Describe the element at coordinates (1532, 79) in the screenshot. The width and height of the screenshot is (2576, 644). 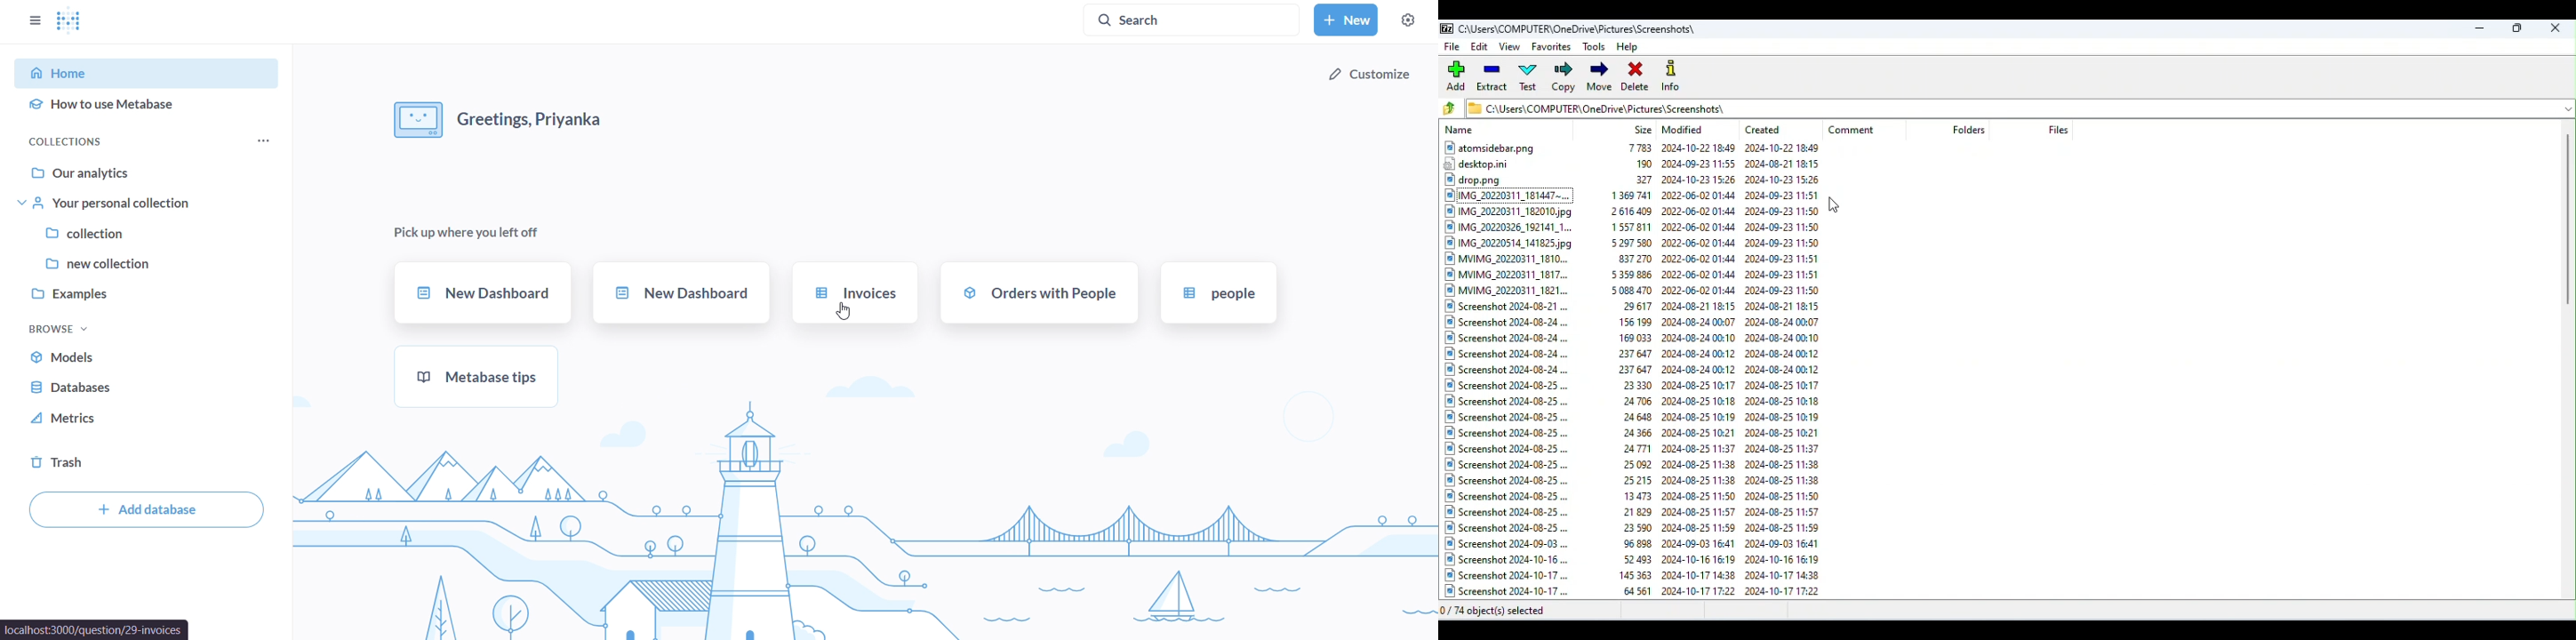
I see `Test` at that location.